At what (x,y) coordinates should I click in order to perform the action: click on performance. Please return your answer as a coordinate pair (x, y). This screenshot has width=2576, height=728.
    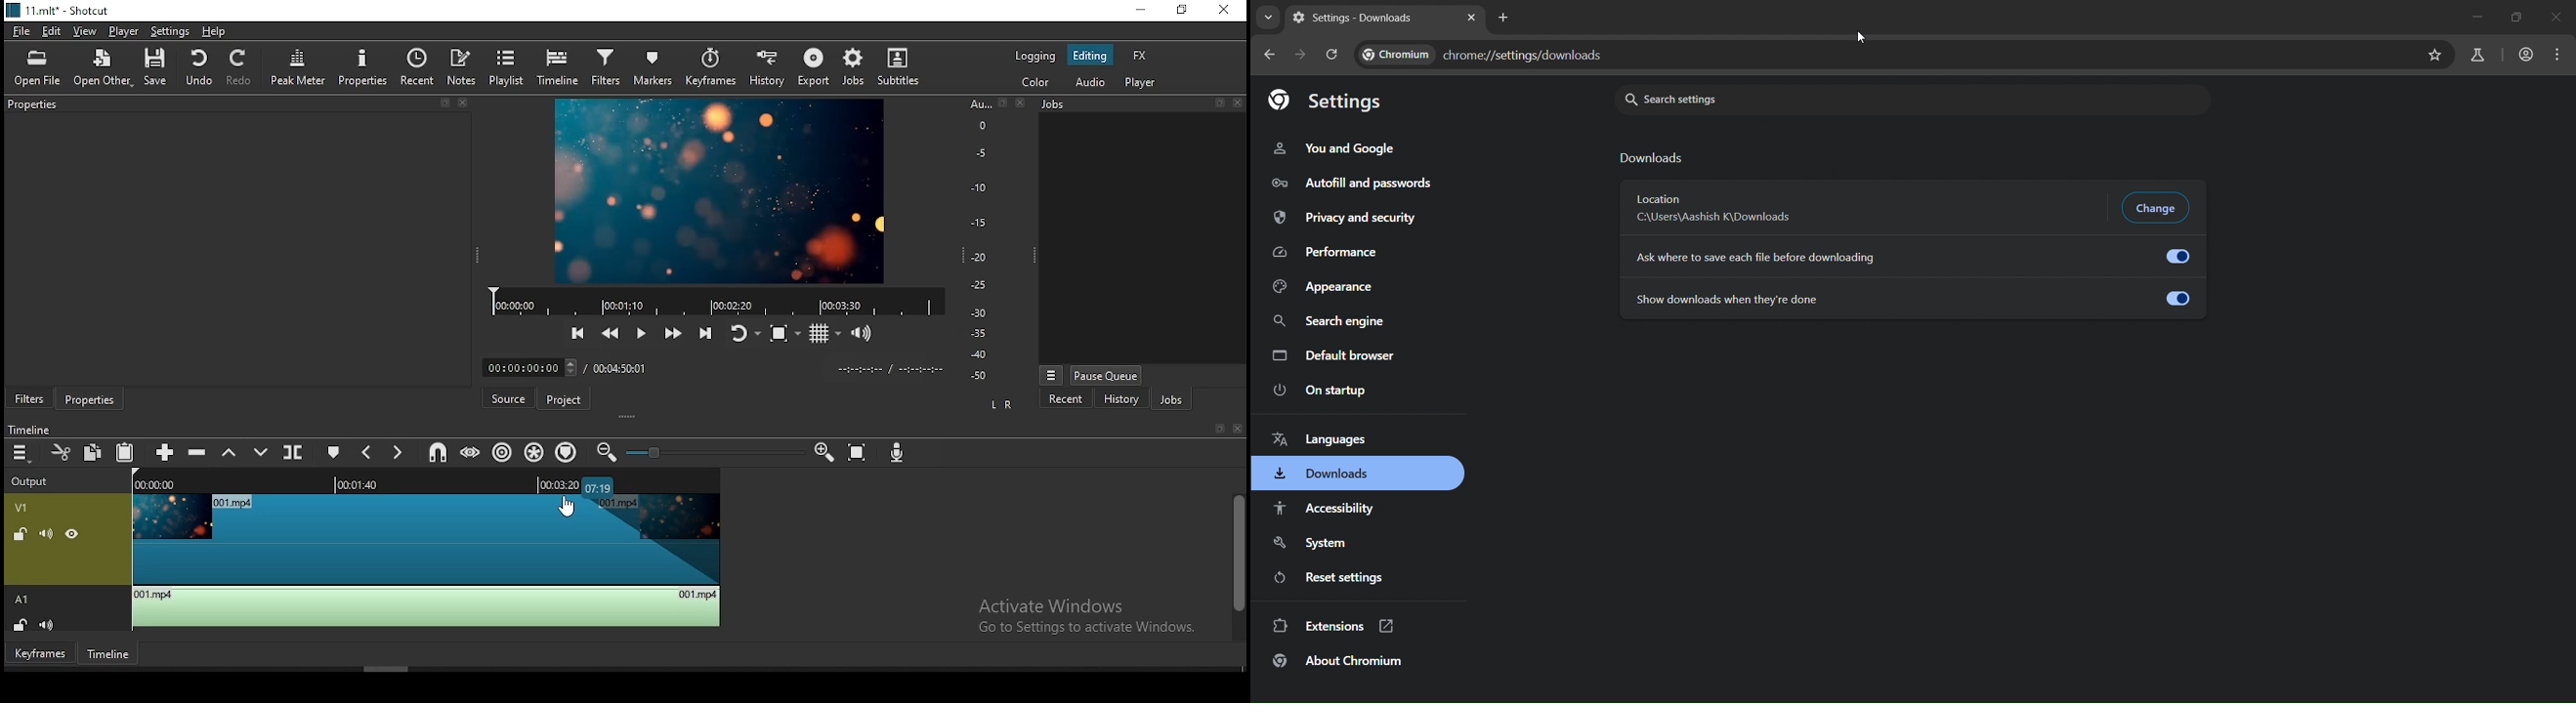
    Looking at the image, I should click on (1324, 253).